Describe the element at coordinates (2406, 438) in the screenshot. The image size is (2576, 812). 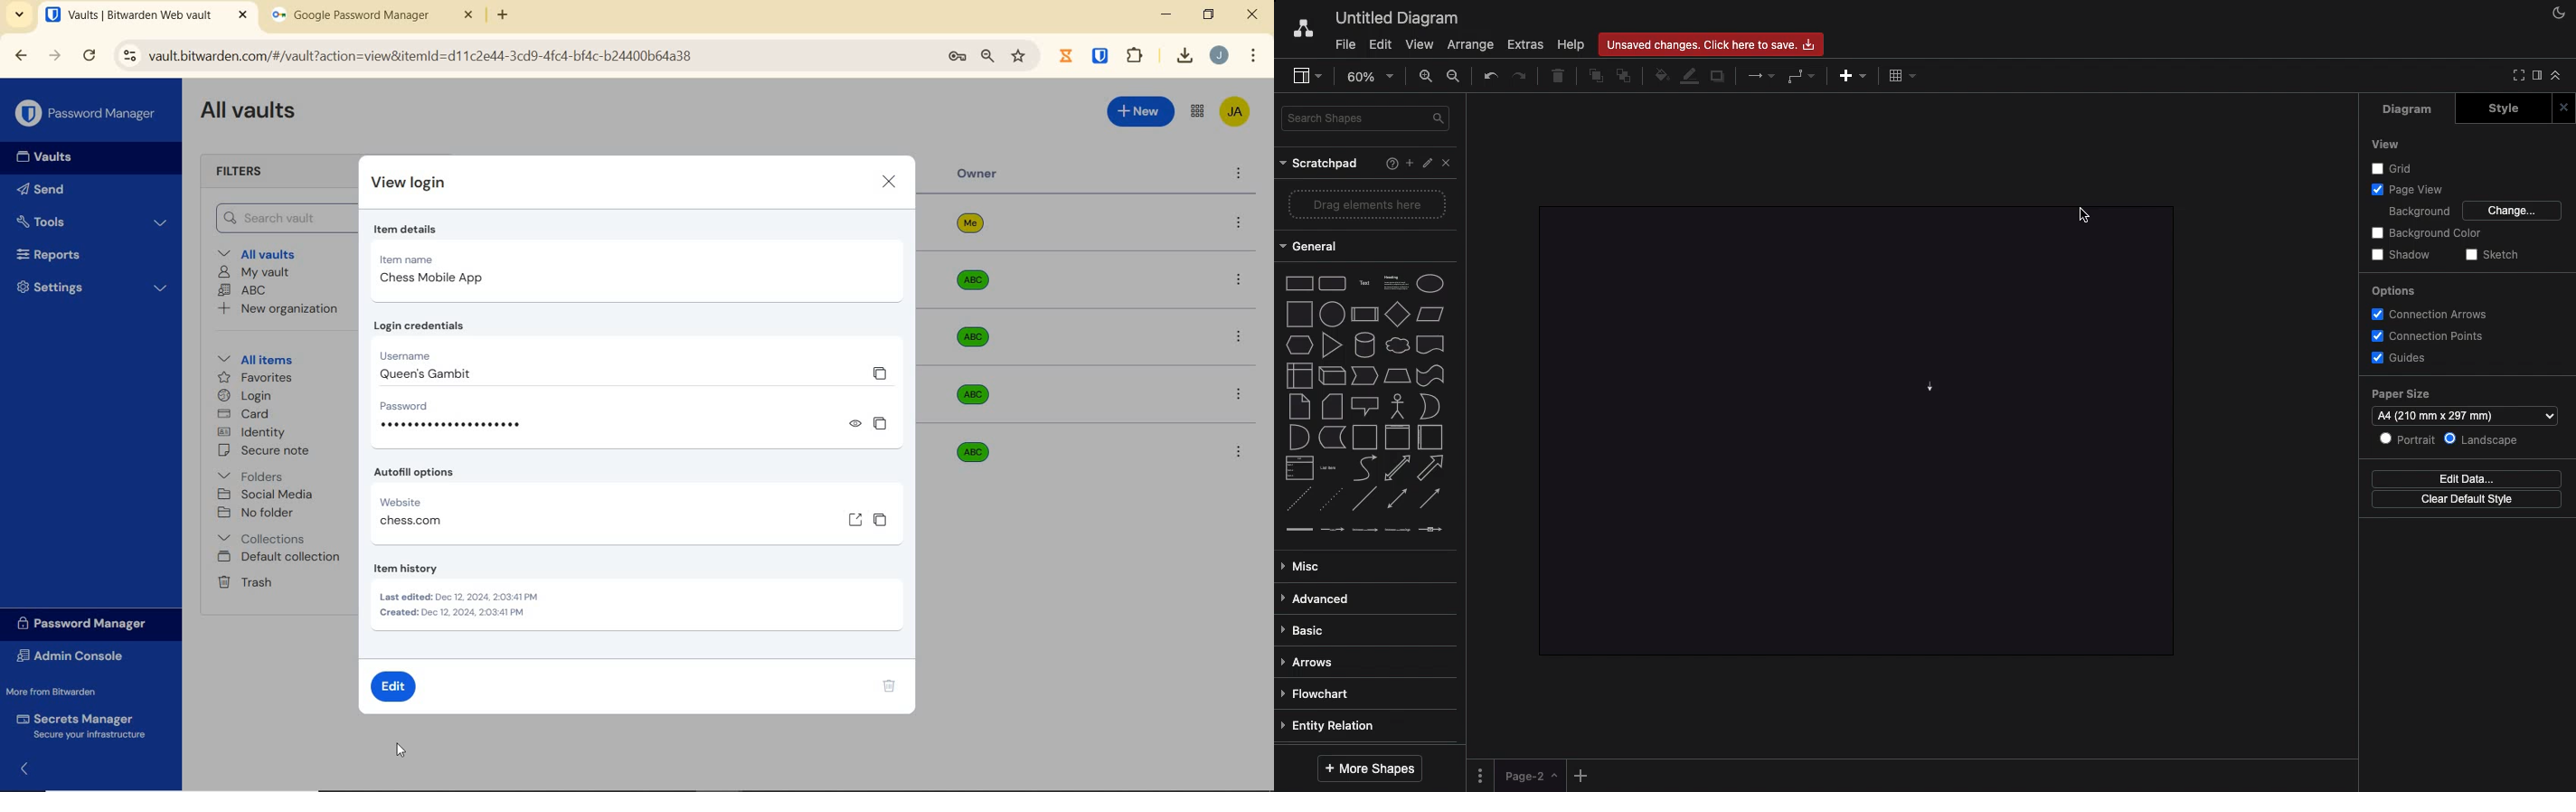
I see `Portrait` at that location.